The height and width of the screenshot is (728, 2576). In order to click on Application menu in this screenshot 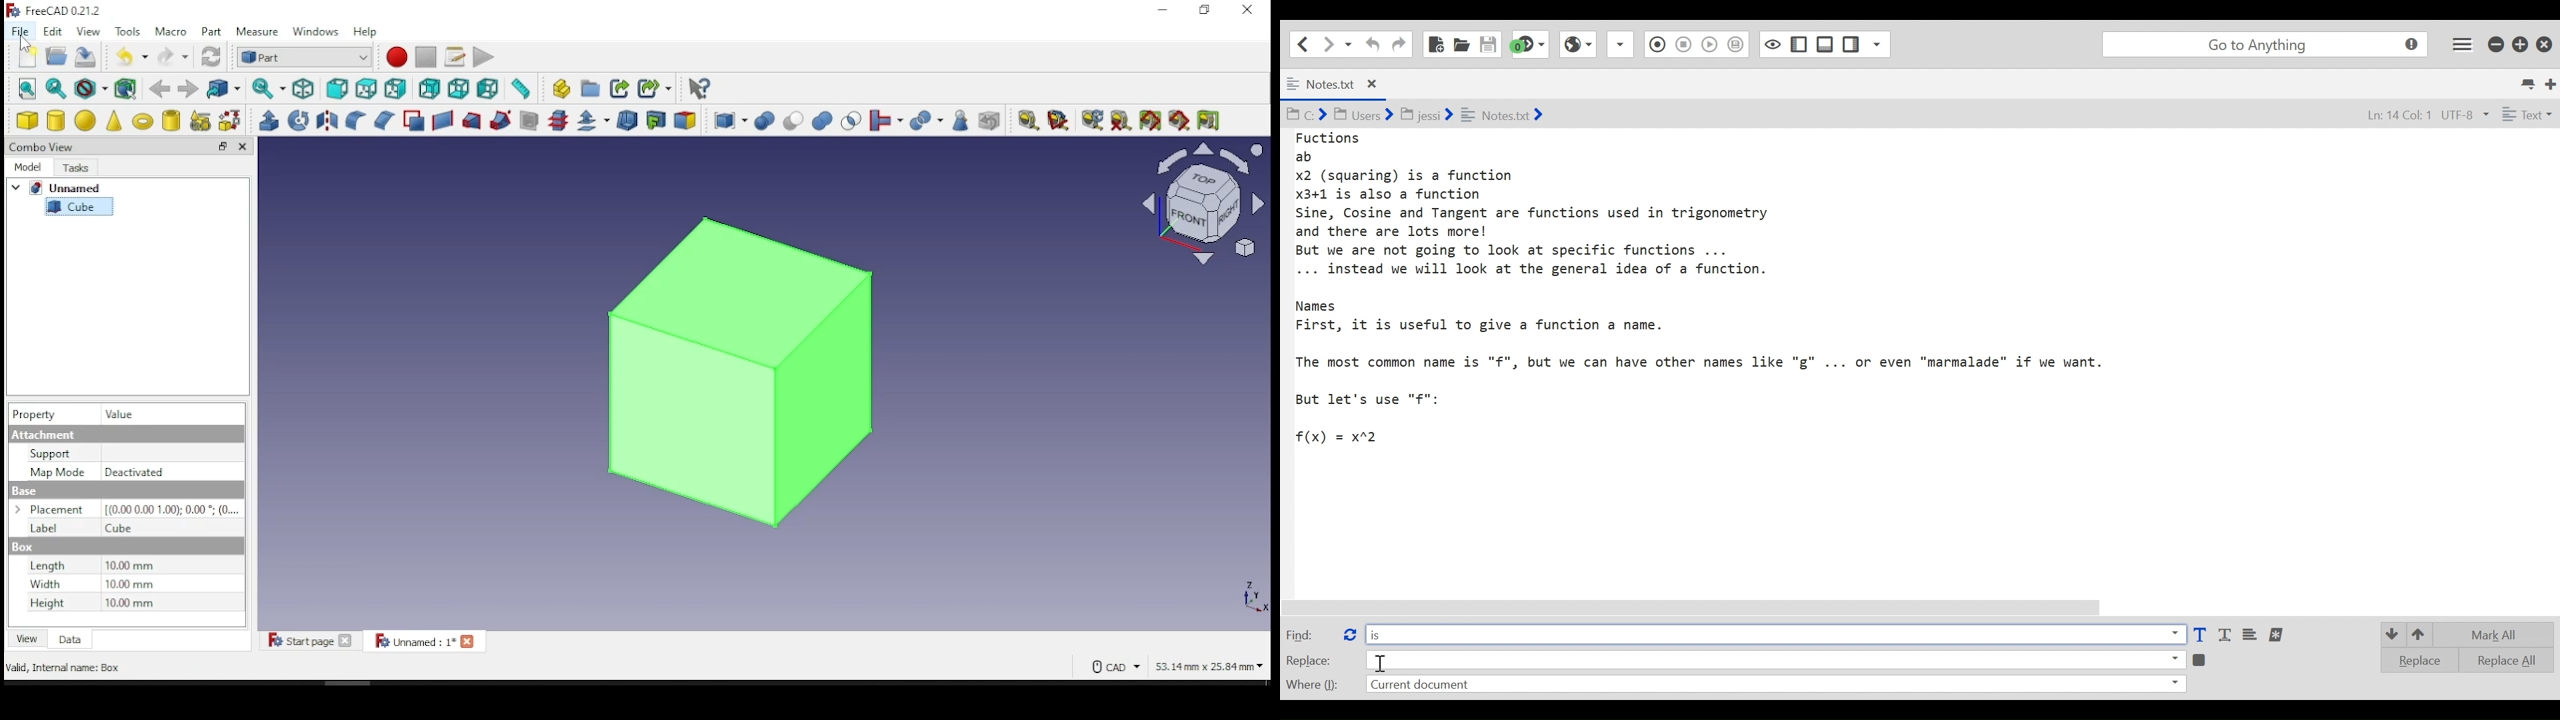, I will do `click(2463, 43)`.